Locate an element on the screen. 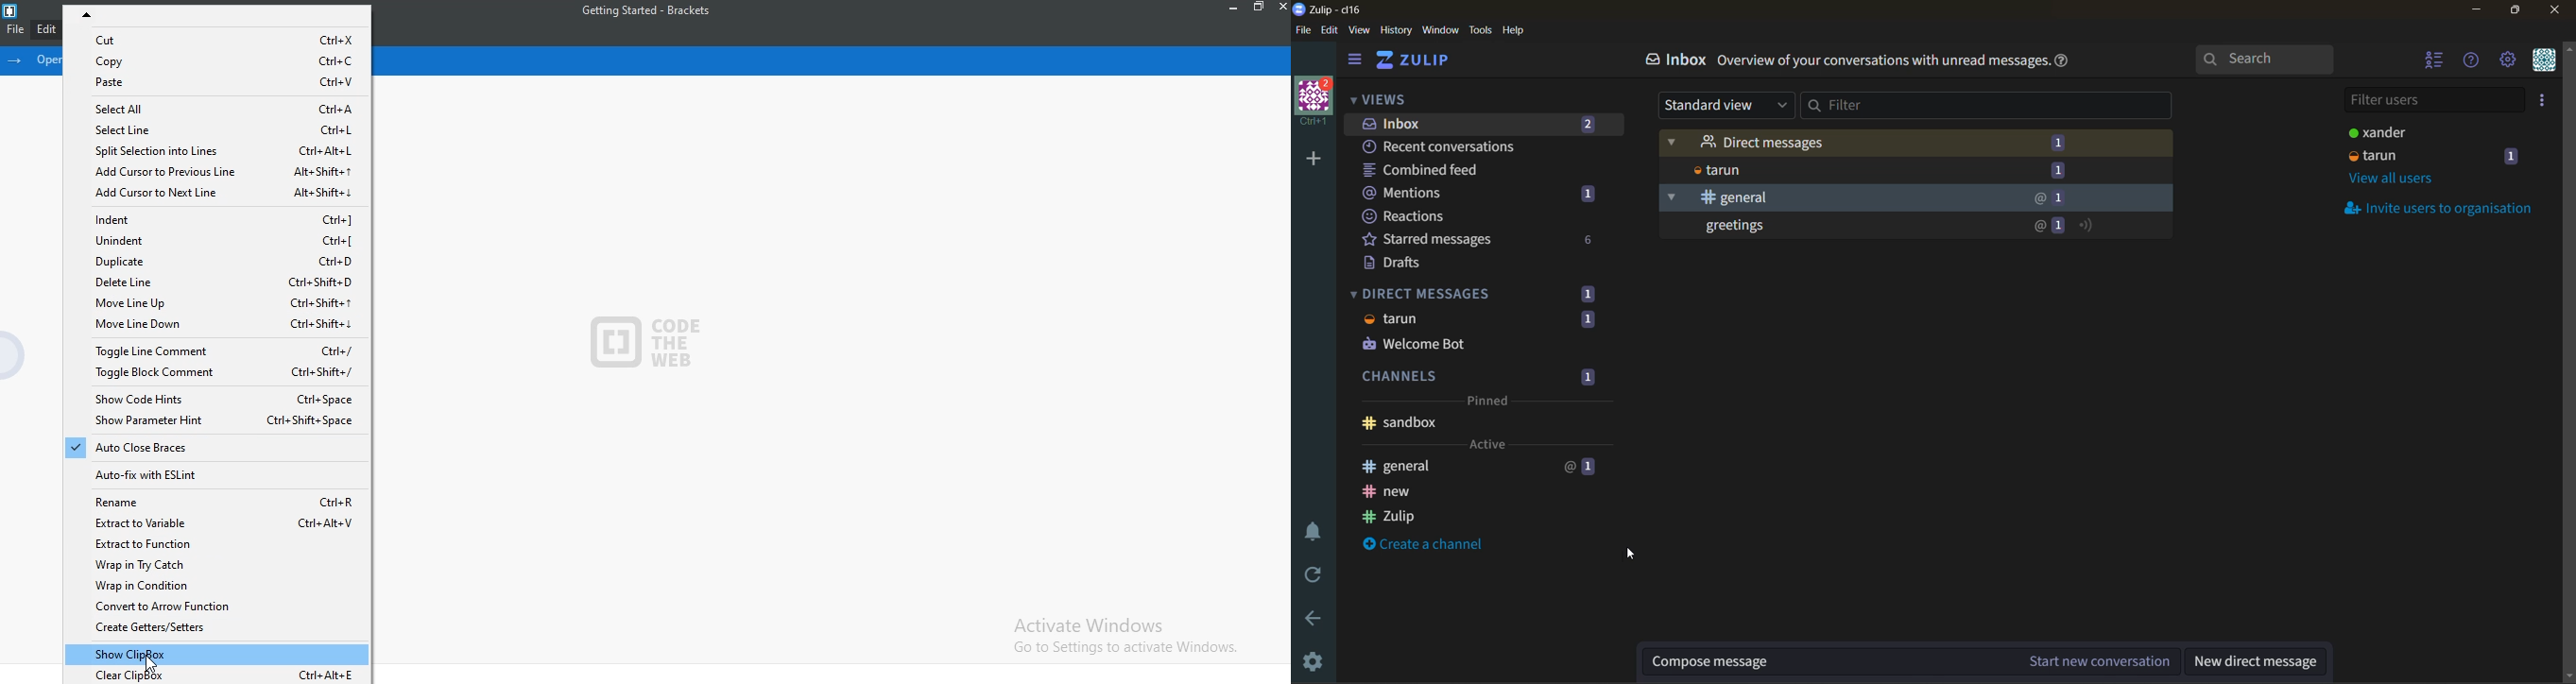 The image size is (2576, 700). Add cursor to next line is located at coordinates (217, 193).